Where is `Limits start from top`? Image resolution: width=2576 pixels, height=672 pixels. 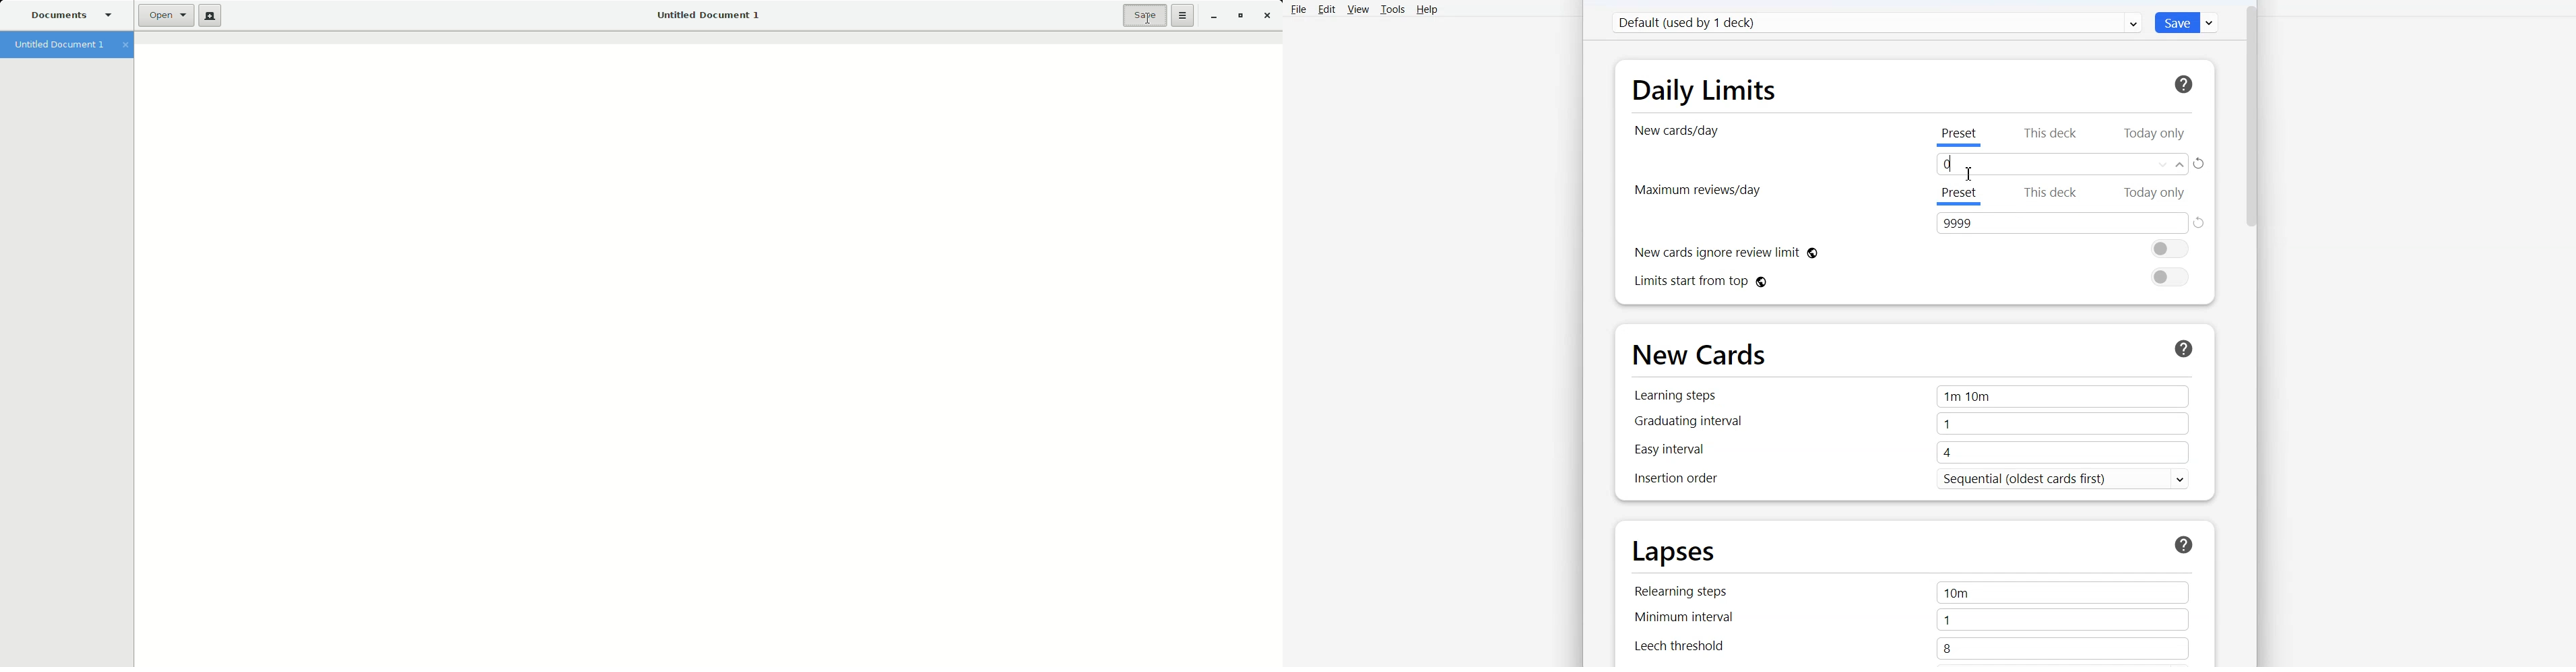 Limits start from top is located at coordinates (1911, 278).